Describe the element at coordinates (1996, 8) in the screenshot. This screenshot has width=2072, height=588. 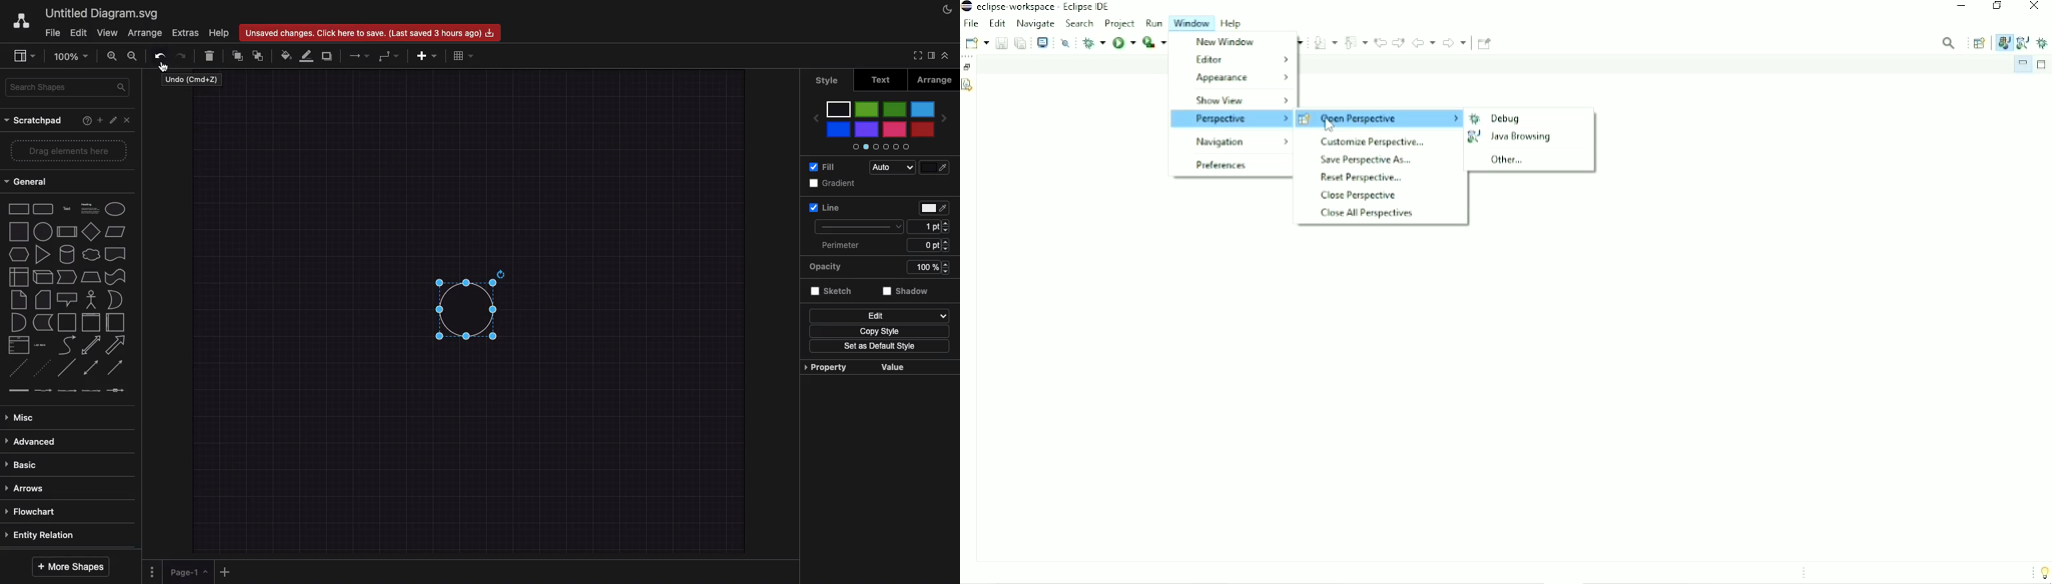
I see `Restore down` at that location.